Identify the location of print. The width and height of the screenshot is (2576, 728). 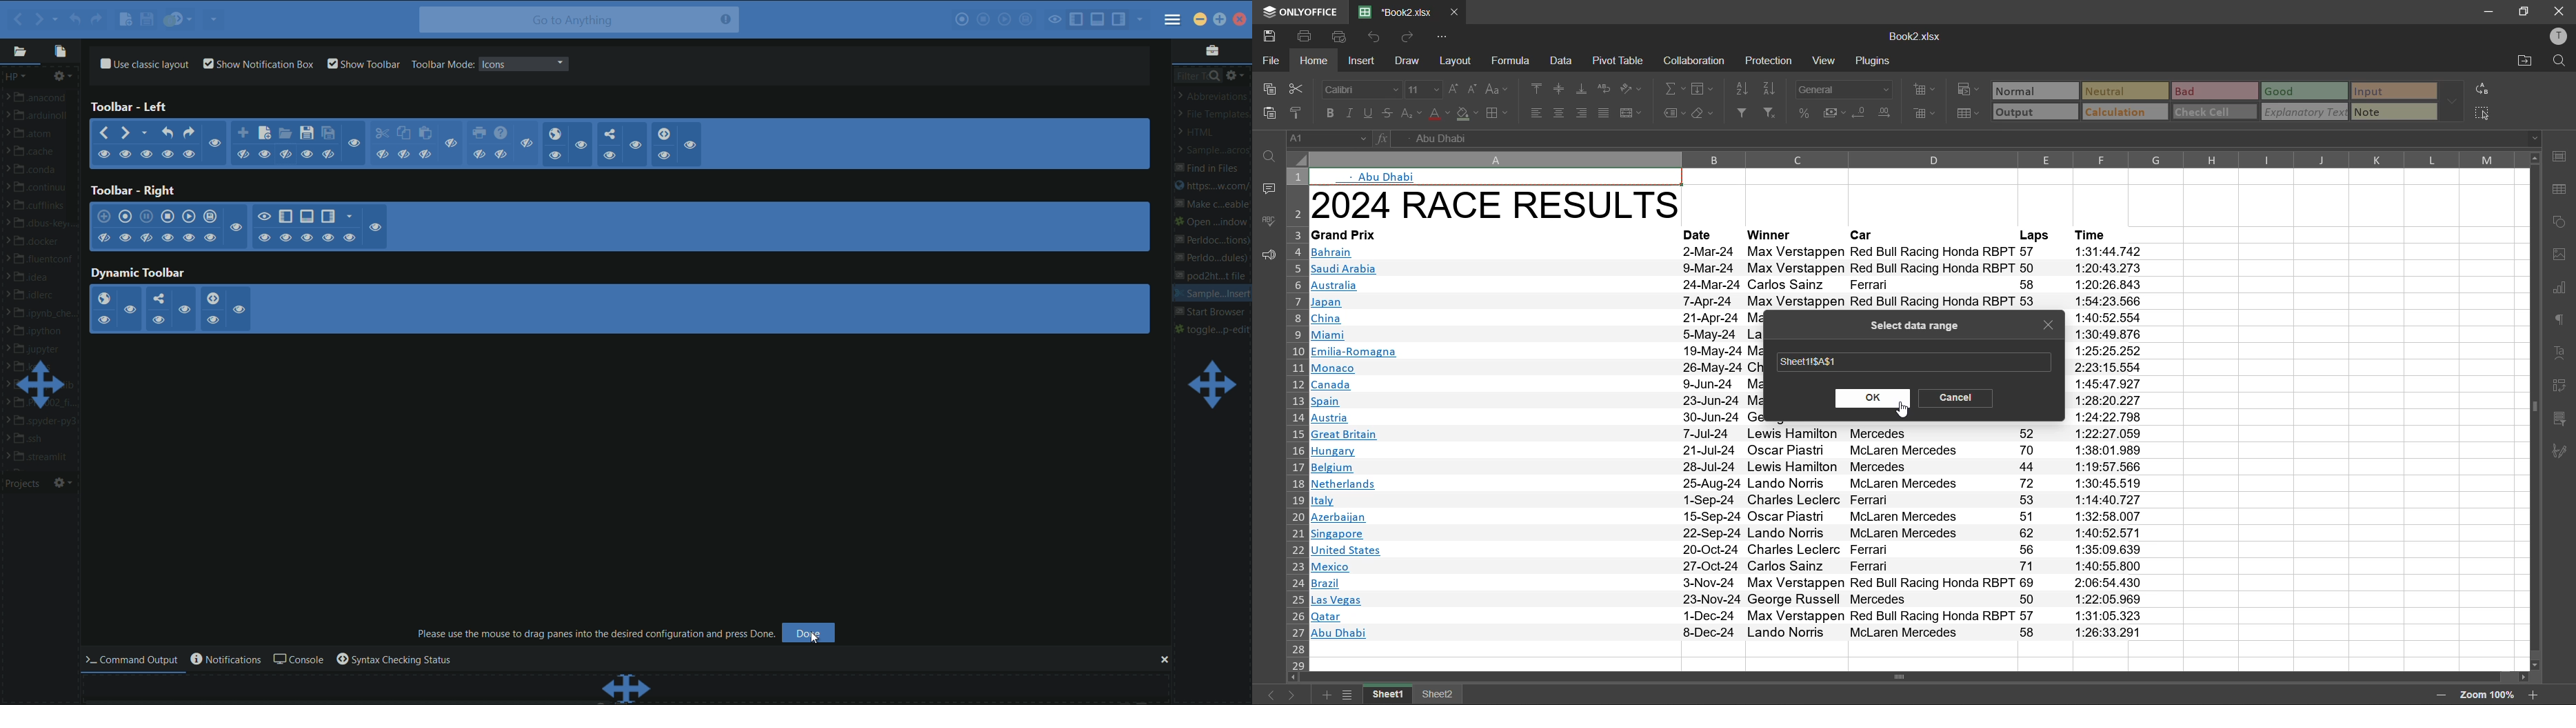
(1306, 36).